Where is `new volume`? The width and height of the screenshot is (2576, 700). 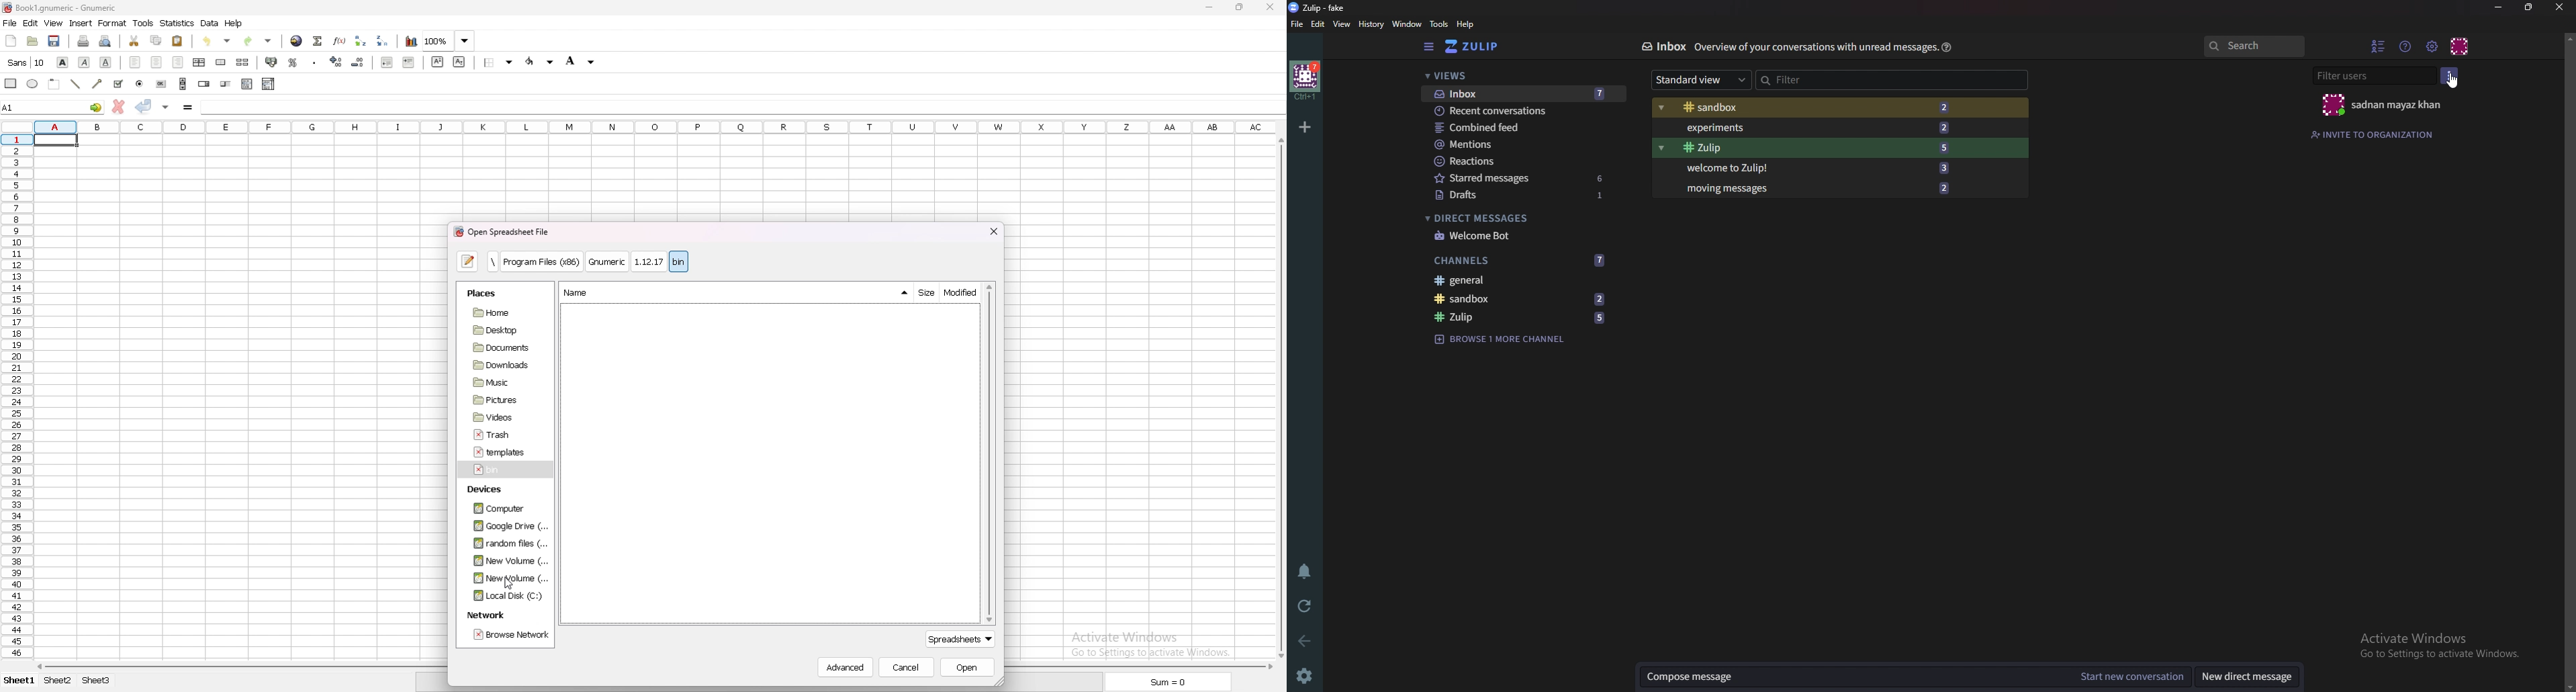 new volume is located at coordinates (505, 561).